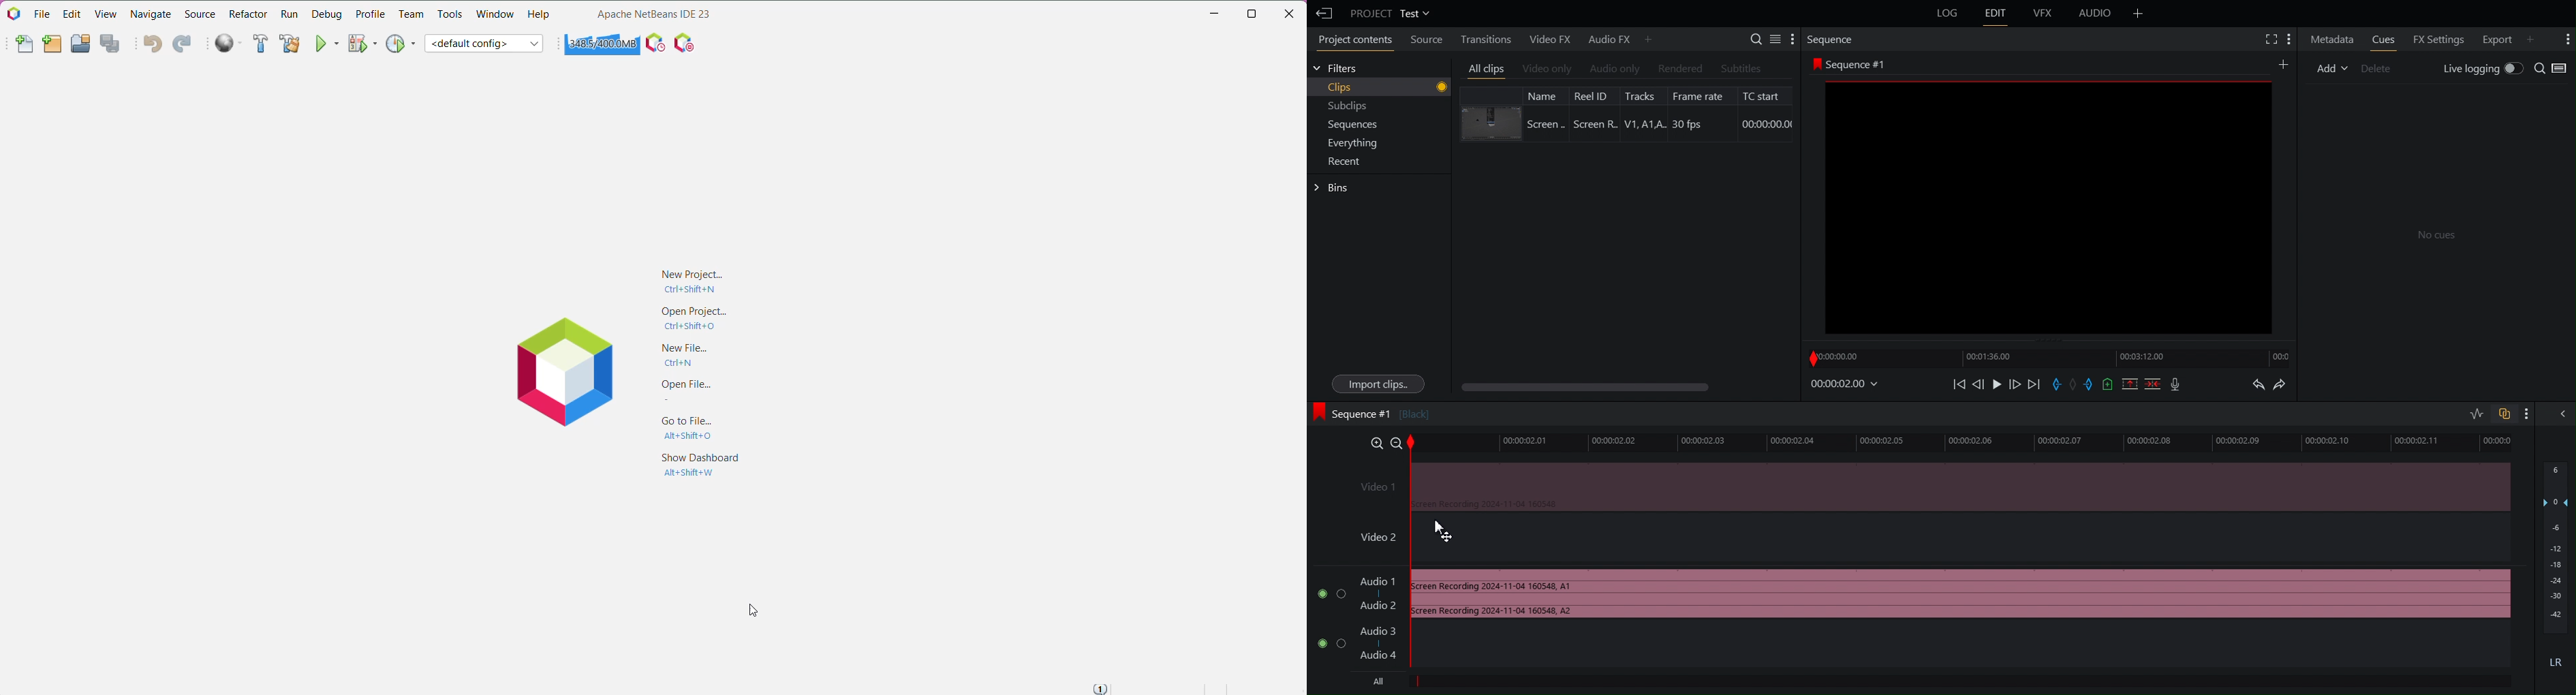 This screenshot has width=2576, height=700. Describe the element at coordinates (1741, 67) in the screenshot. I see `Subtitle` at that location.